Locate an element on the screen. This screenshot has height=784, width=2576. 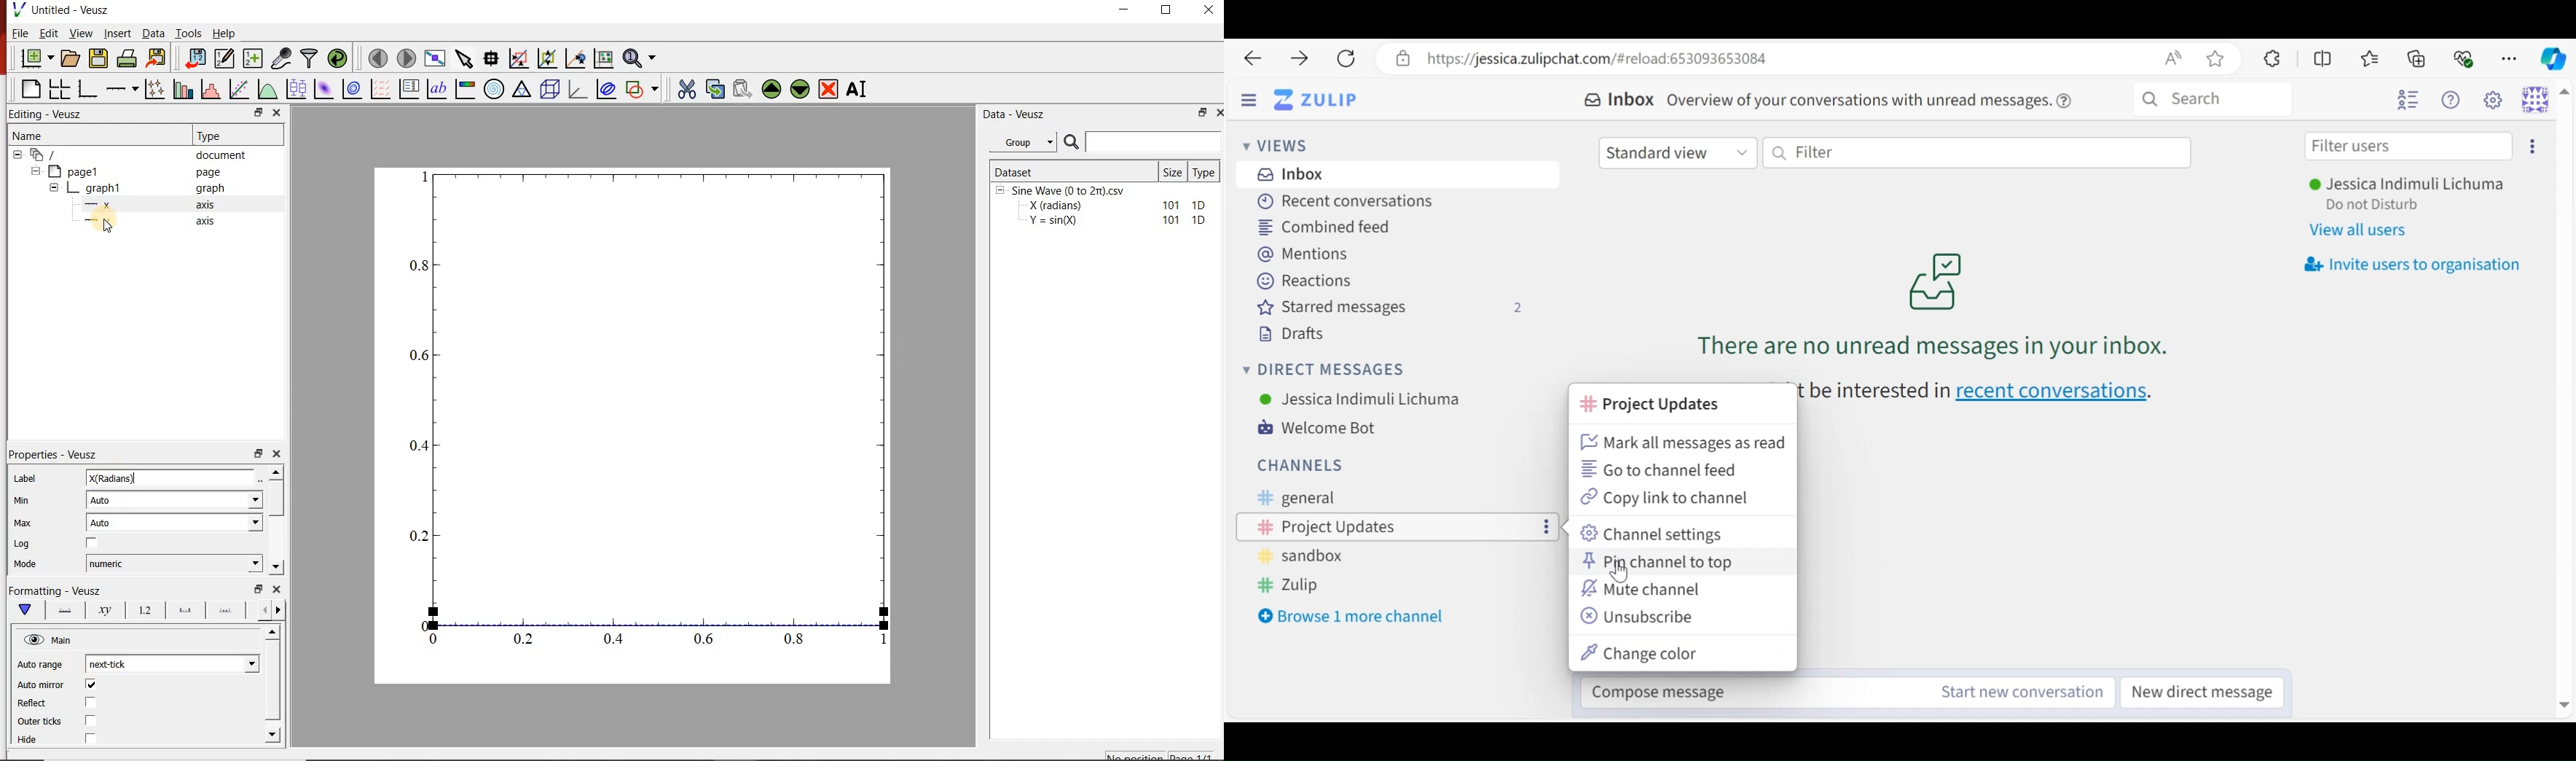
filter data is located at coordinates (310, 58).